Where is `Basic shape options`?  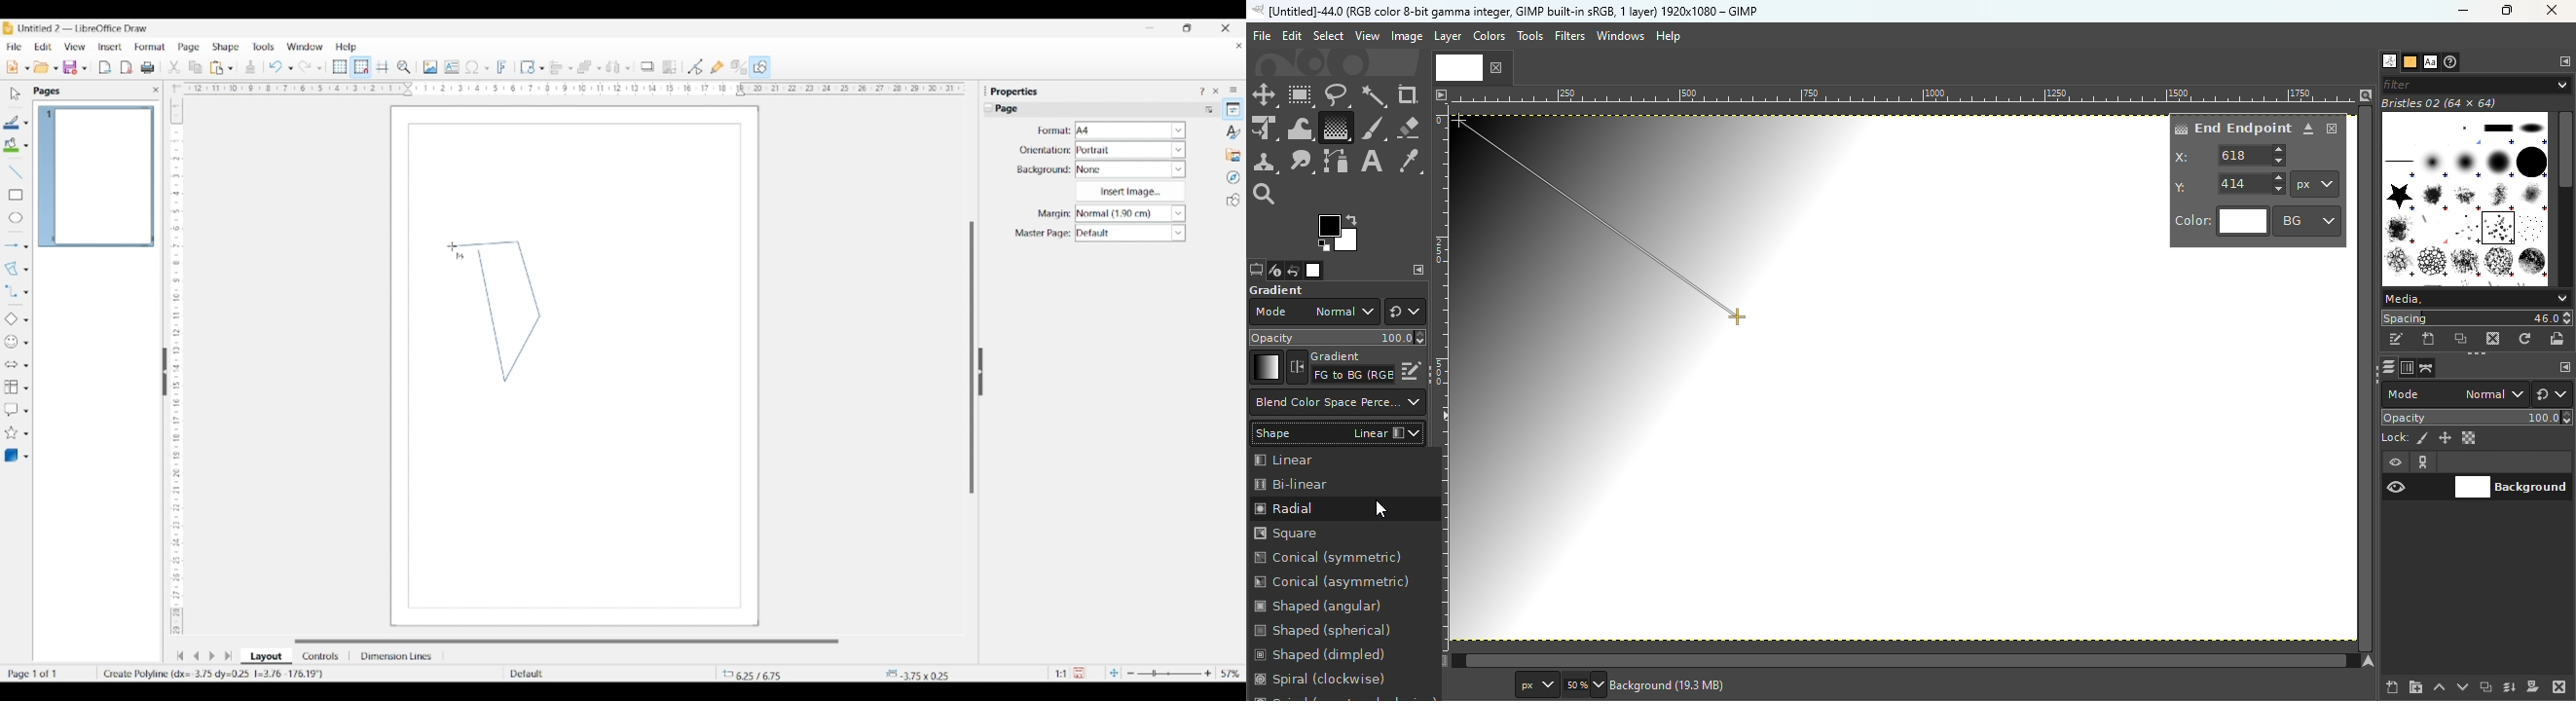
Basic shape options is located at coordinates (26, 320).